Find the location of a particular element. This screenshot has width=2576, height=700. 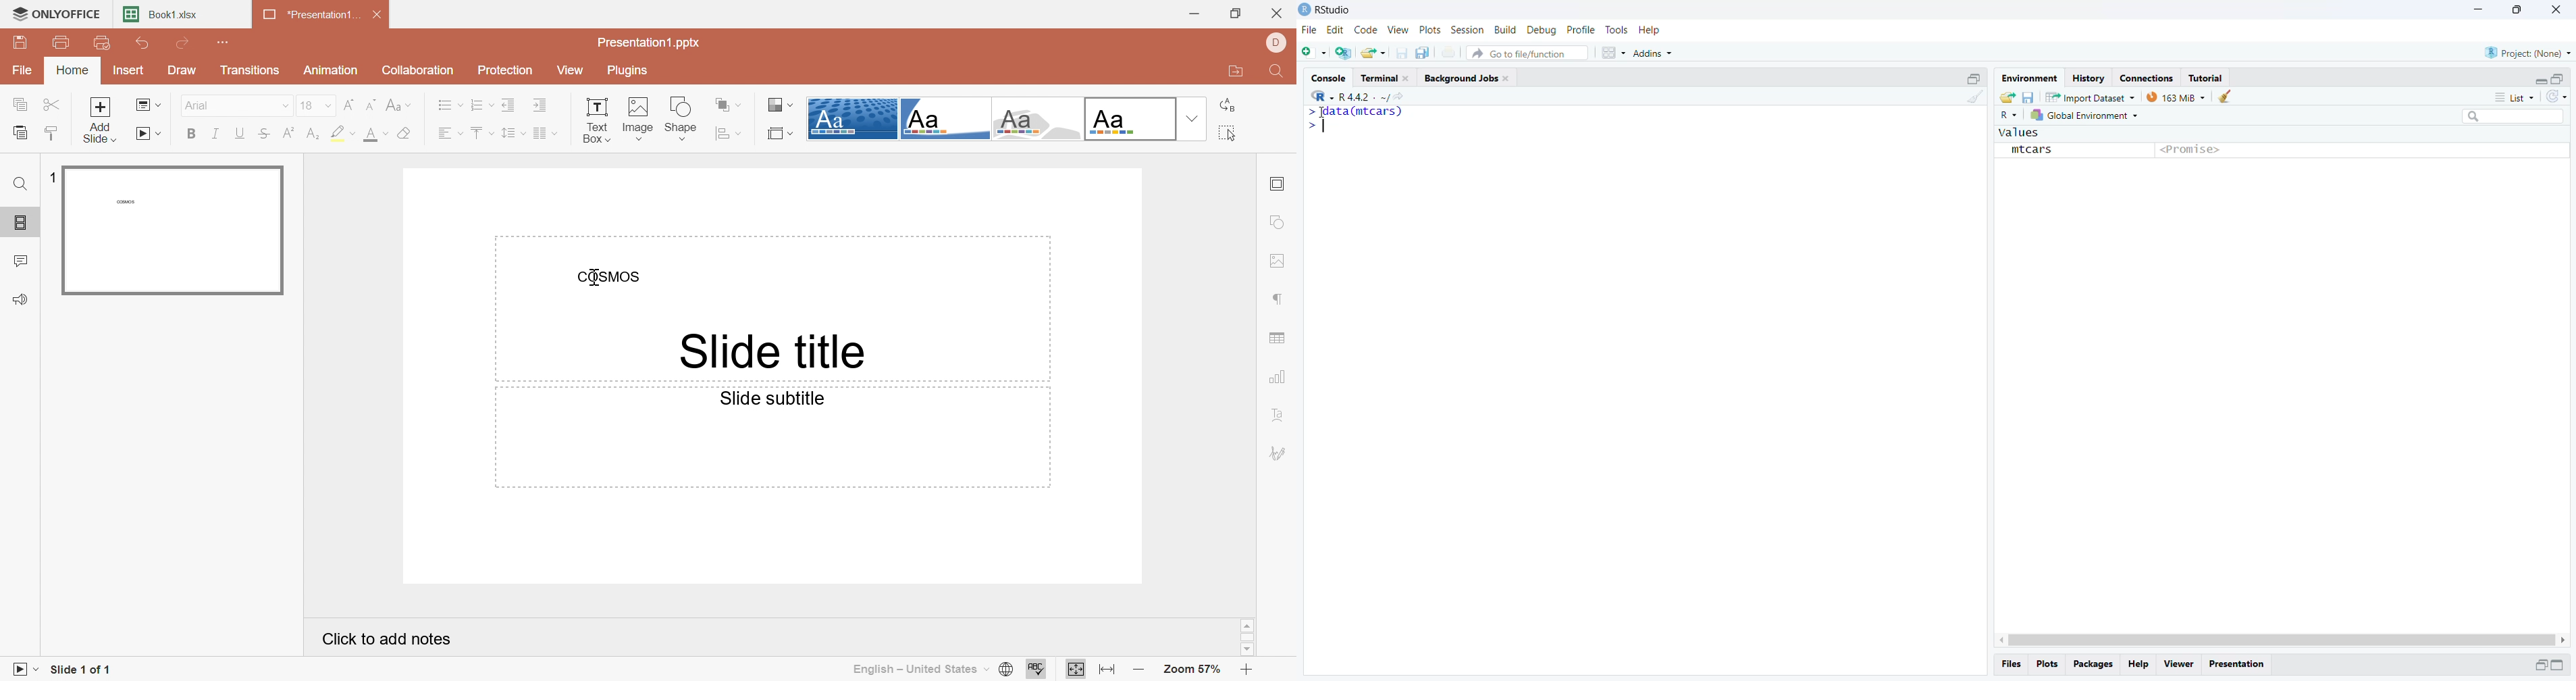

Open file location is located at coordinates (1232, 76).